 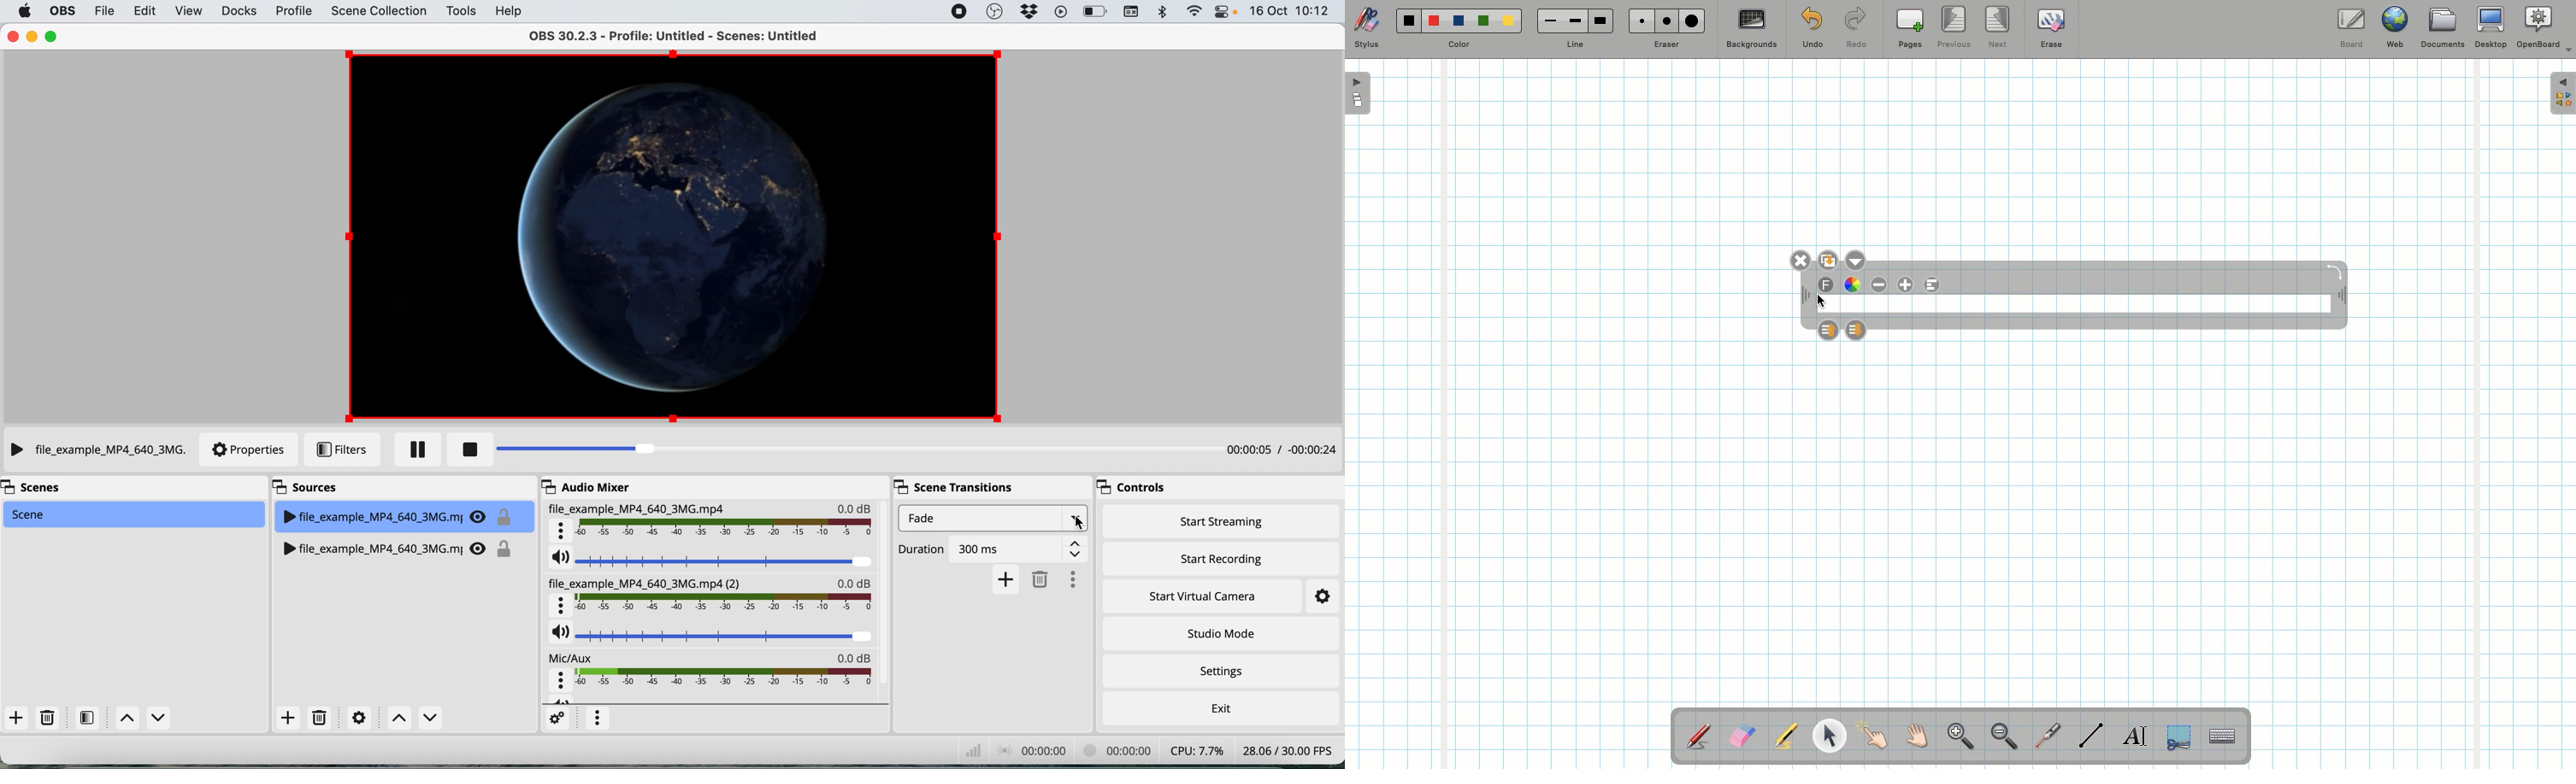 What do you see at coordinates (970, 516) in the screenshot?
I see `fade` at bounding box center [970, 516].